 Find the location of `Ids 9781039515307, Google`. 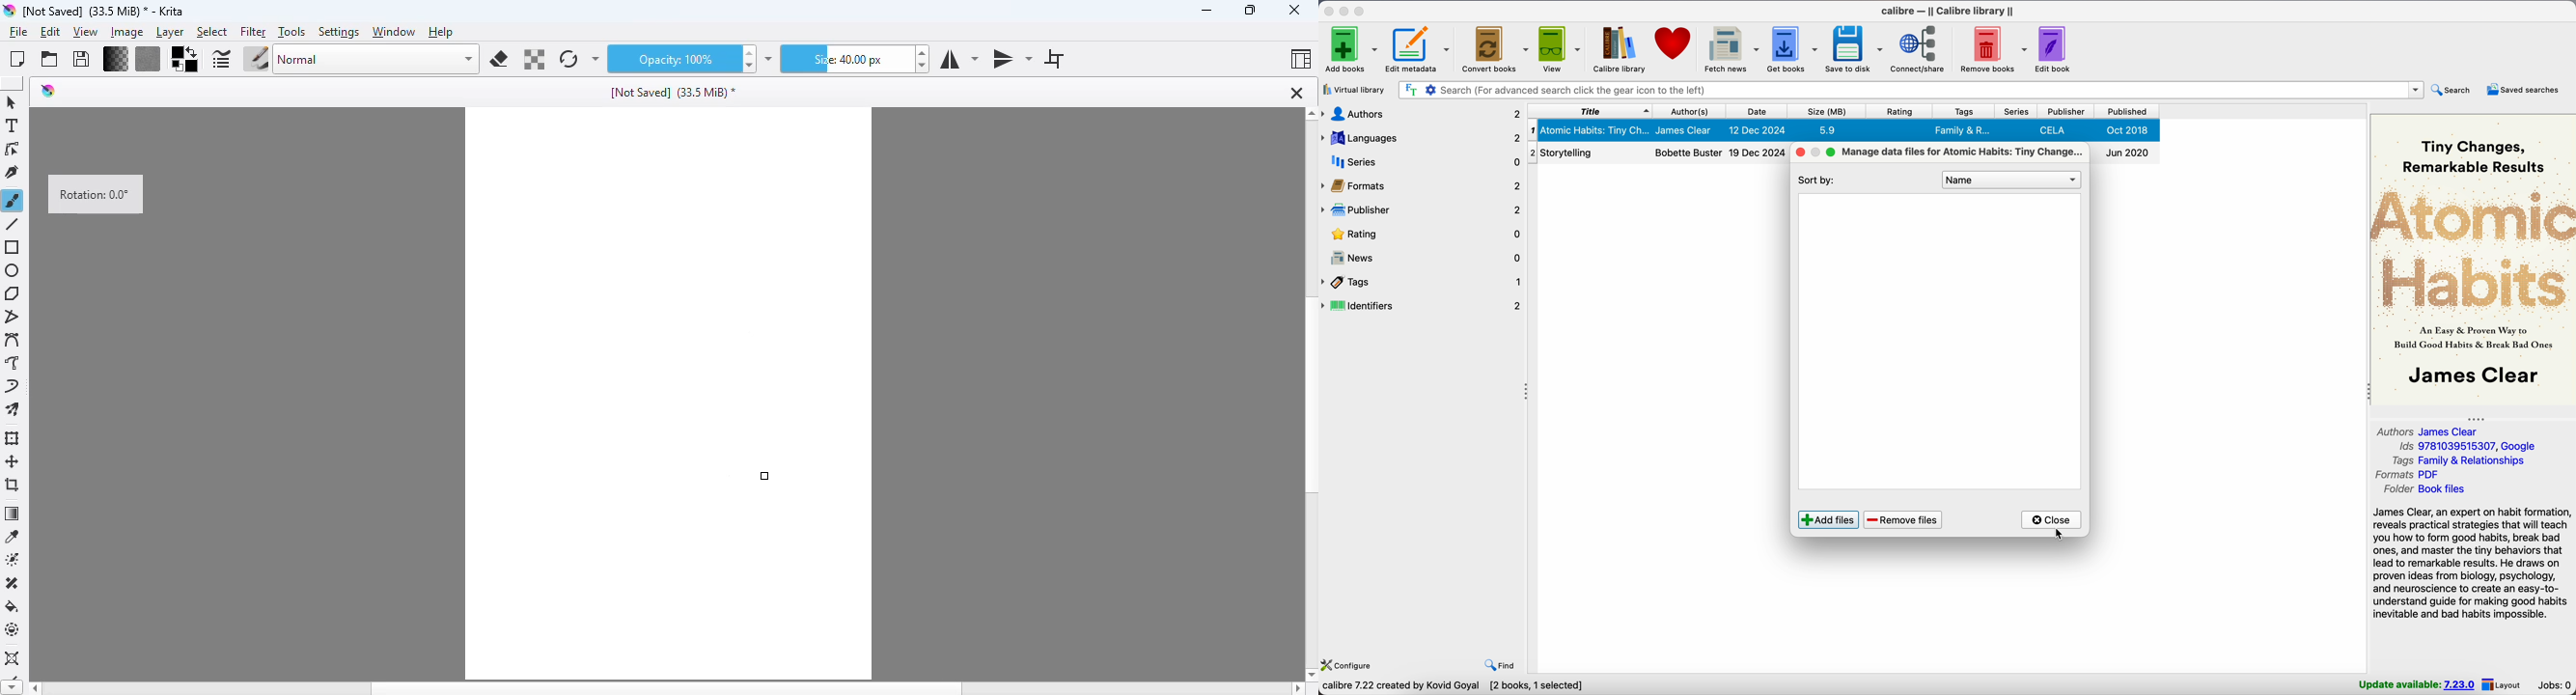

Ids 9781039515307, Google is located at coordinates (2470, 446).